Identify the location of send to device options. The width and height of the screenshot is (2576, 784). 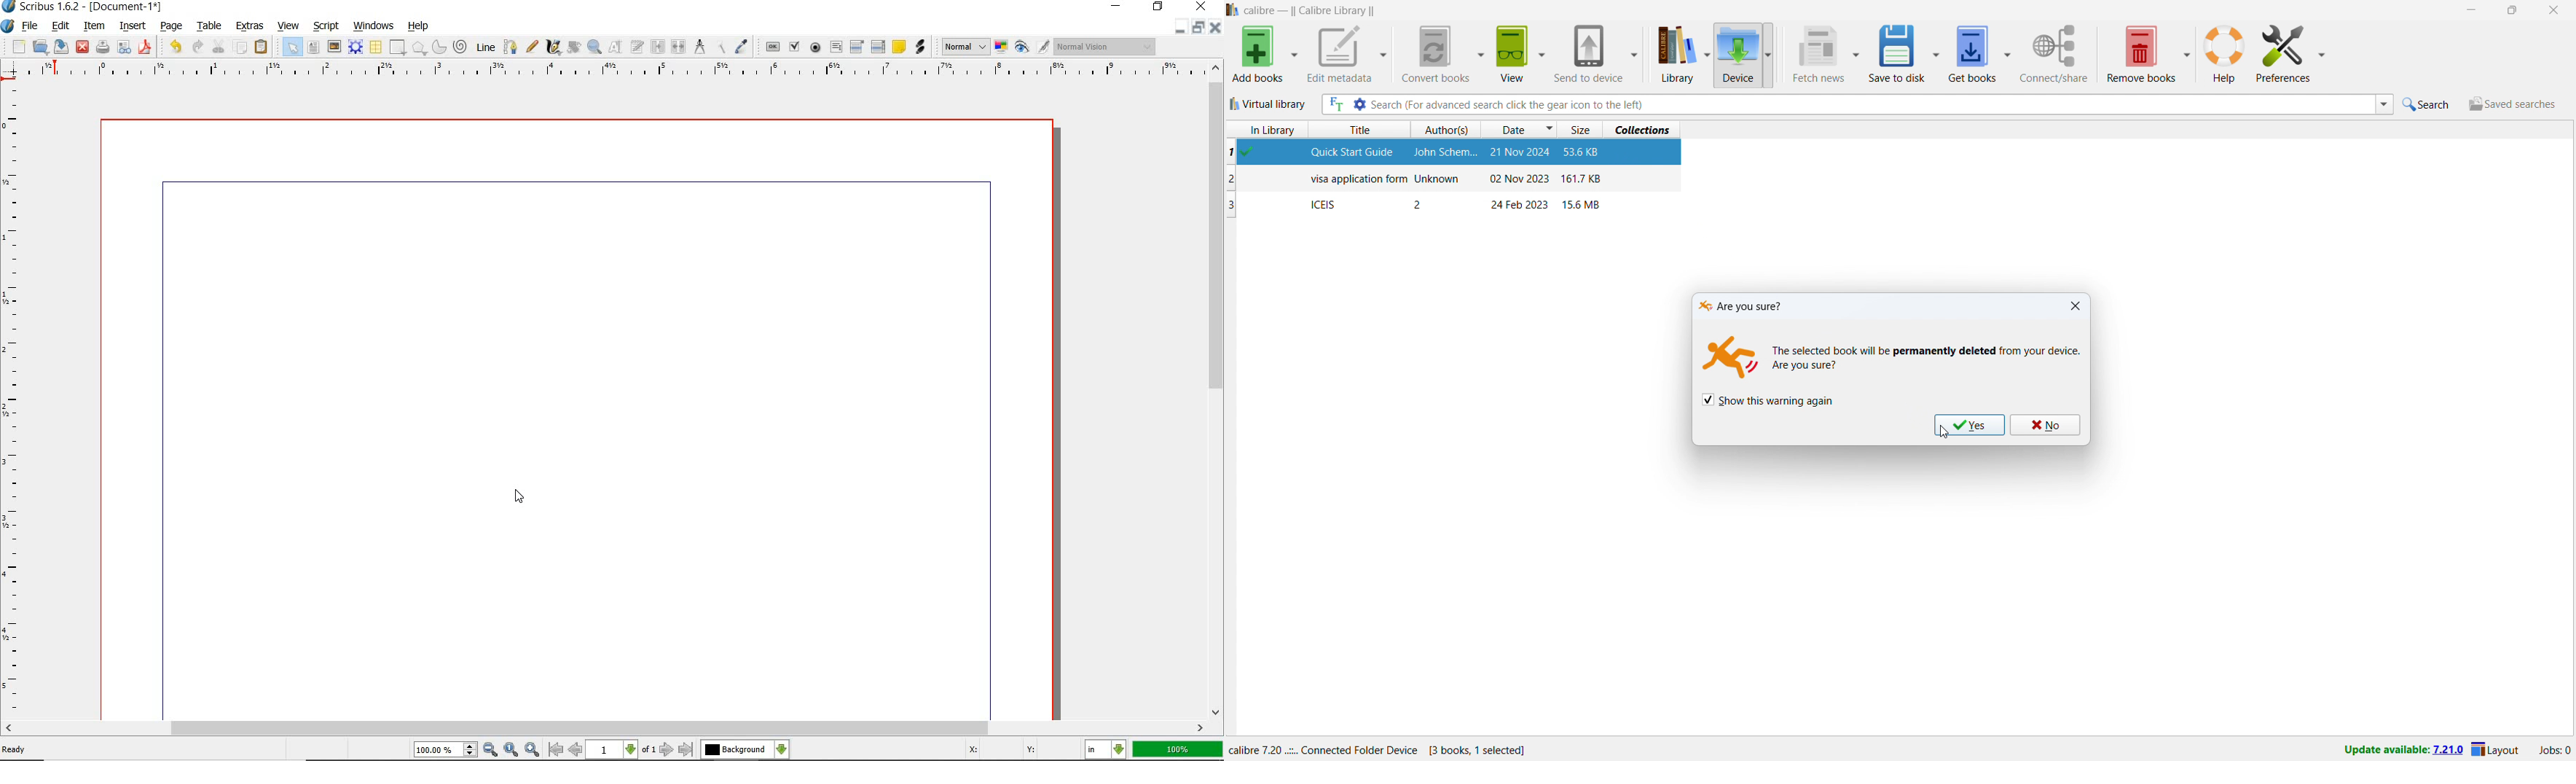
(1633, 54).